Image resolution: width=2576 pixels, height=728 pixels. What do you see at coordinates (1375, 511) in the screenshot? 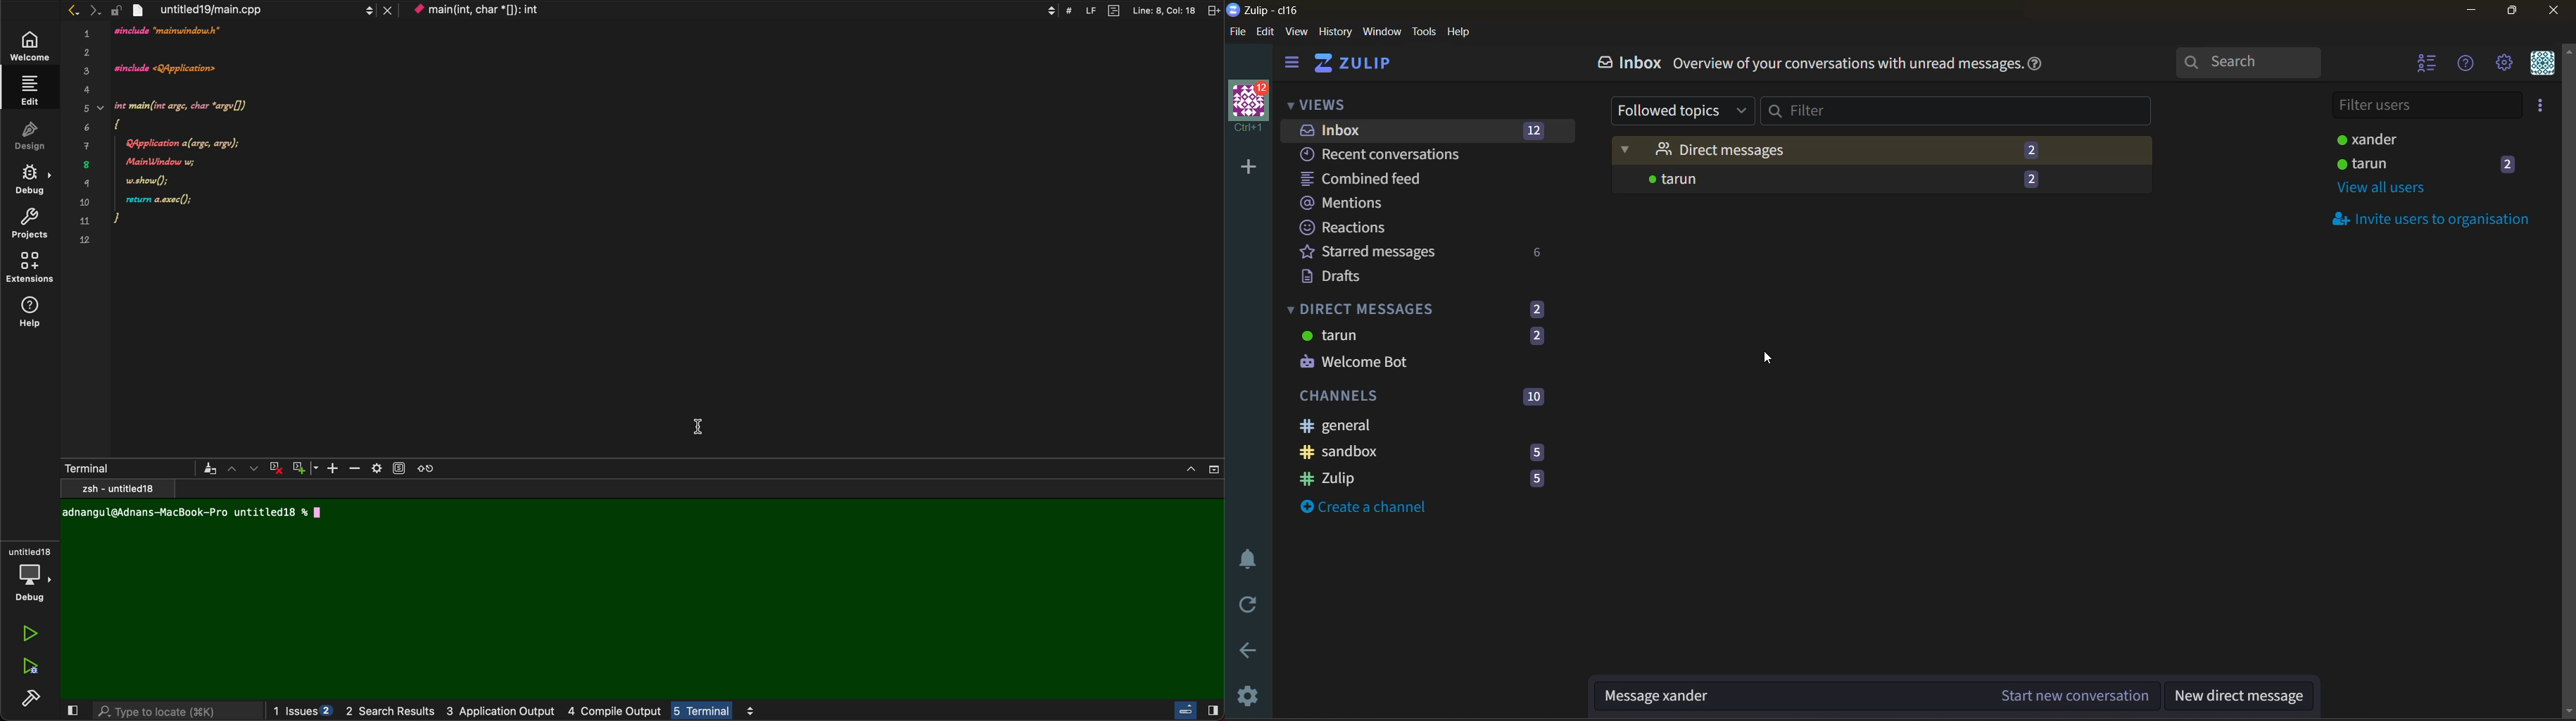
I see `create a channel` at bounding box center [1375, 511].